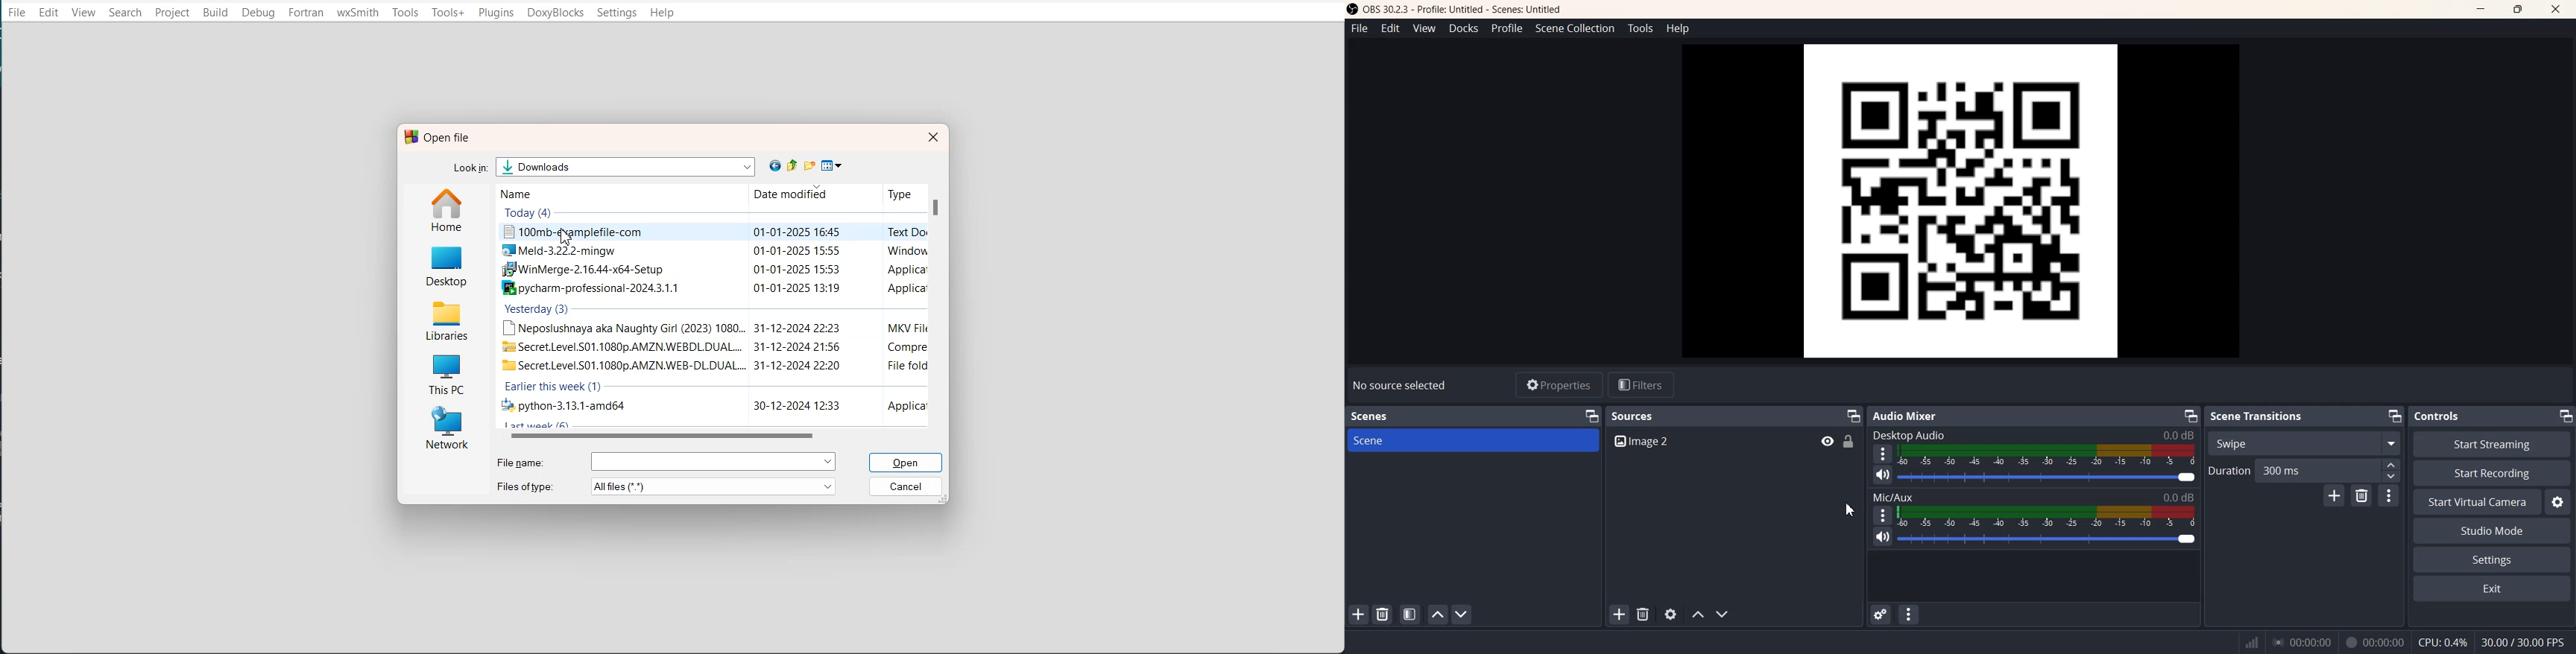 The height and width of the screenshot is (672, 2576). Describe the element at coordinates (711, 251) in the screenshot. I see `meld-3.22.2-mingw` at that location.